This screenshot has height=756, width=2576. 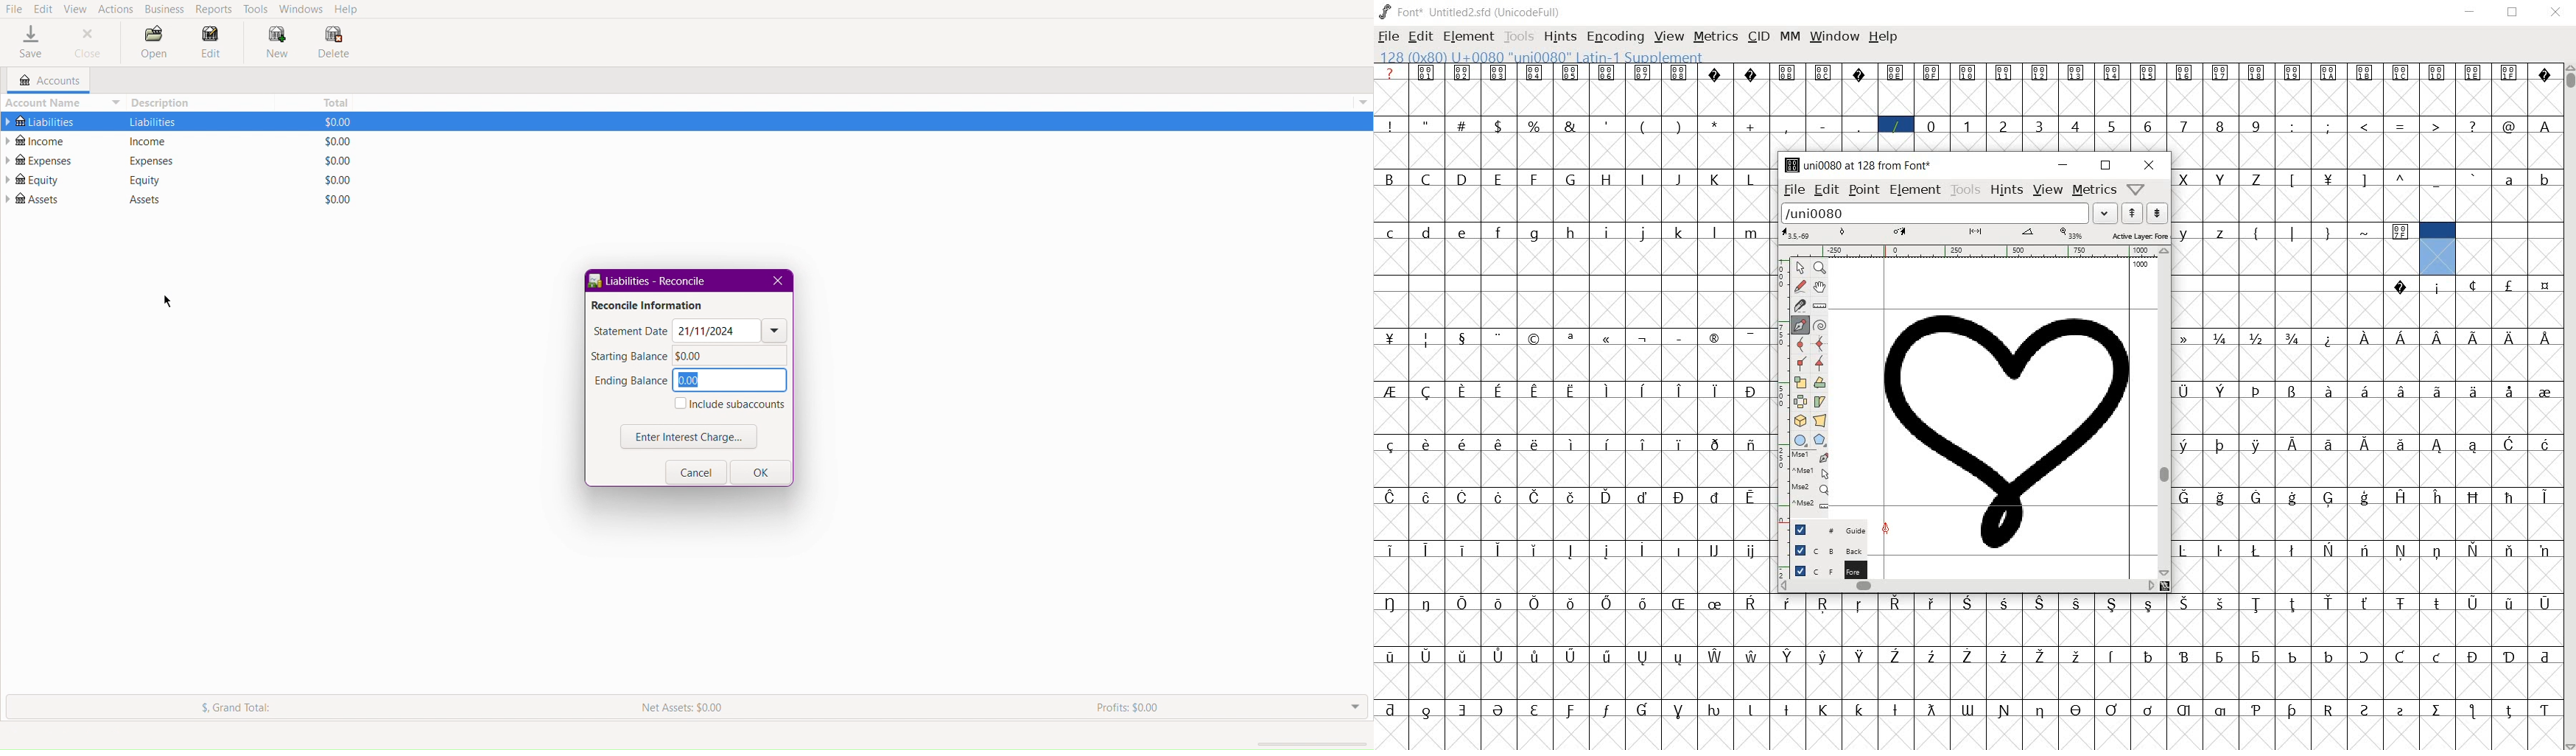 I want to click on glyph, so click(x=1968, y=656).